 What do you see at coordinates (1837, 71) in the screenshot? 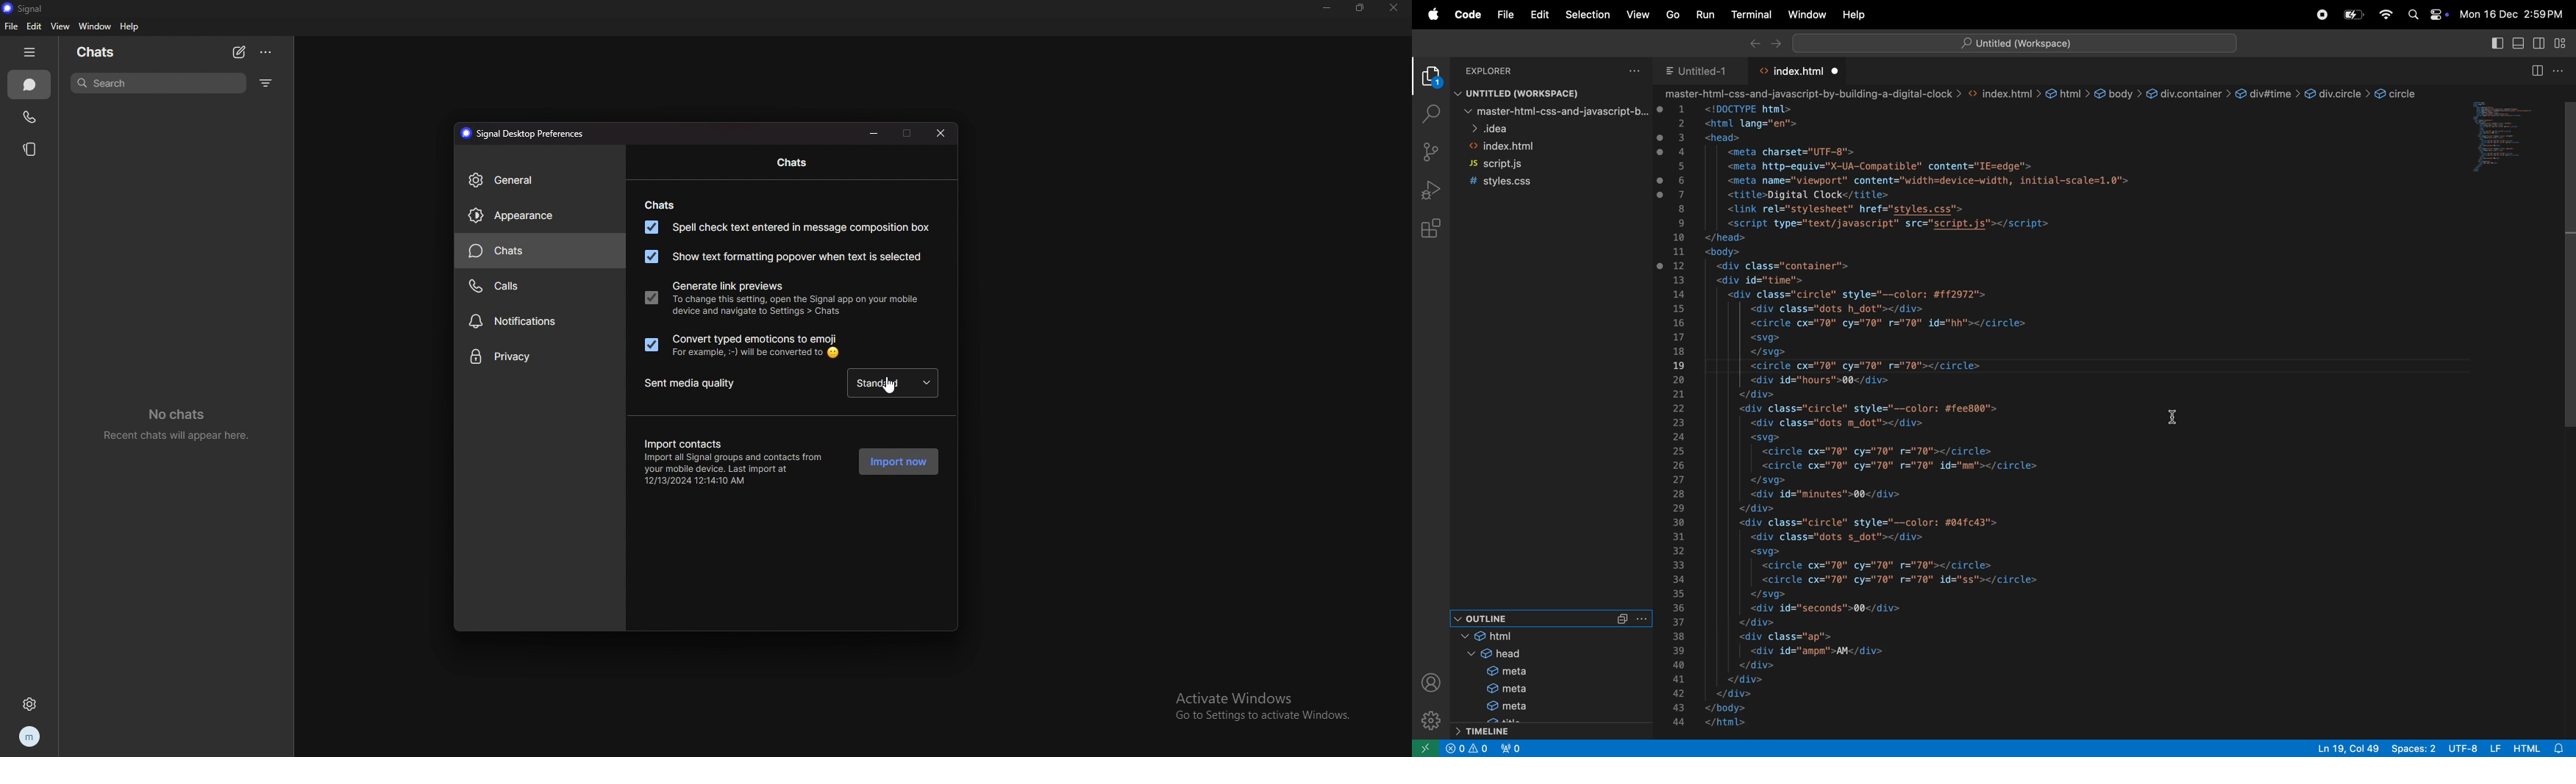
I see `unsaved file ` at bounding box center [1837, 71].